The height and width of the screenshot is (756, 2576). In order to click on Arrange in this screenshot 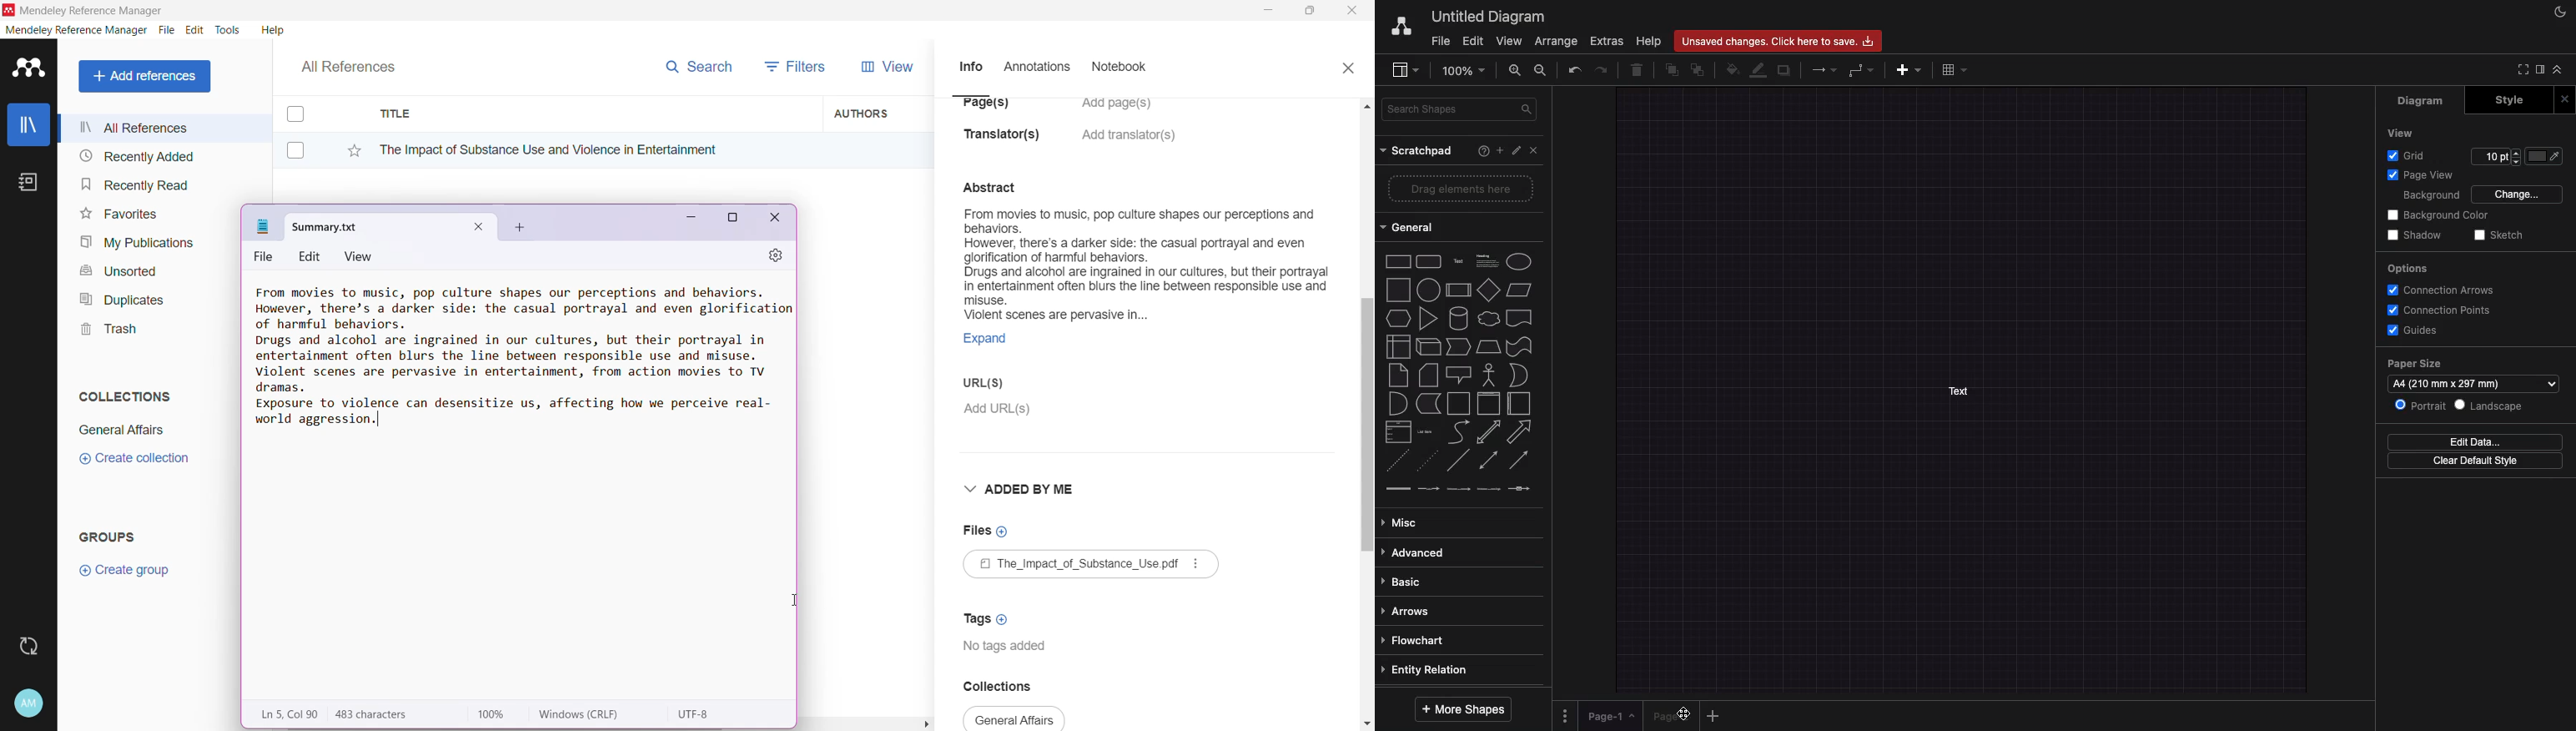, I will do `click(1557, 41)`.